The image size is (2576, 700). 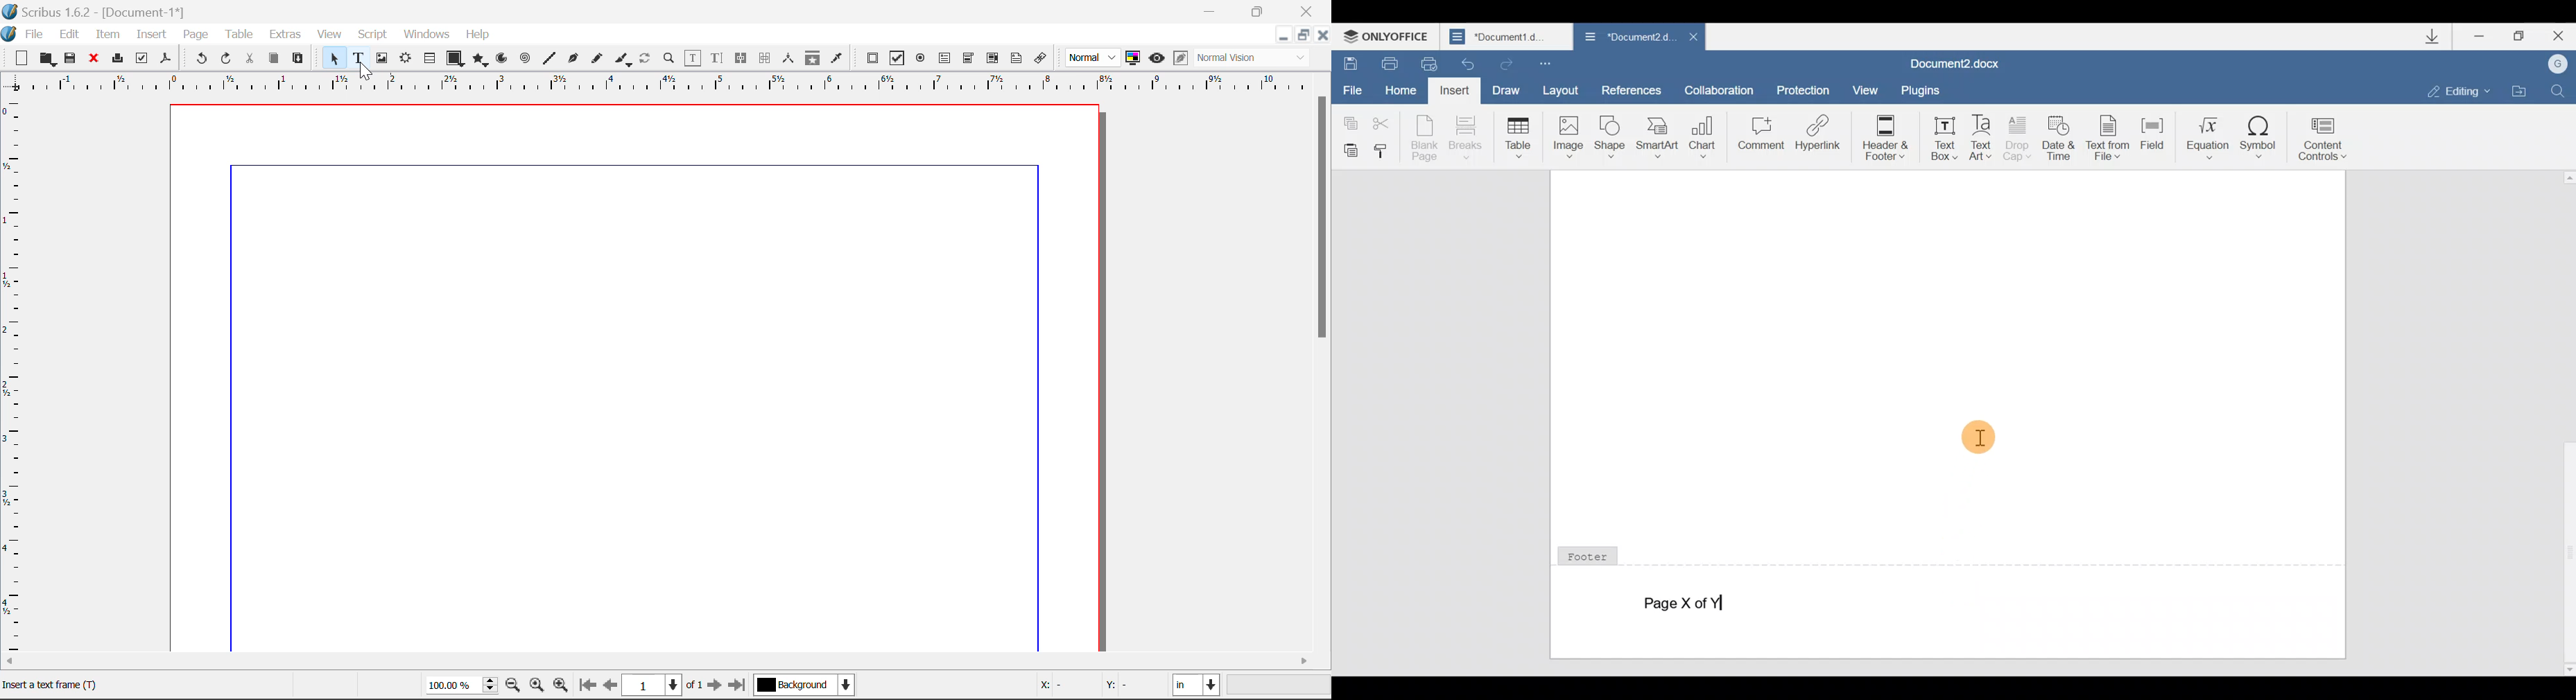 I want to click on Comment, so click(x=1759, y=136).